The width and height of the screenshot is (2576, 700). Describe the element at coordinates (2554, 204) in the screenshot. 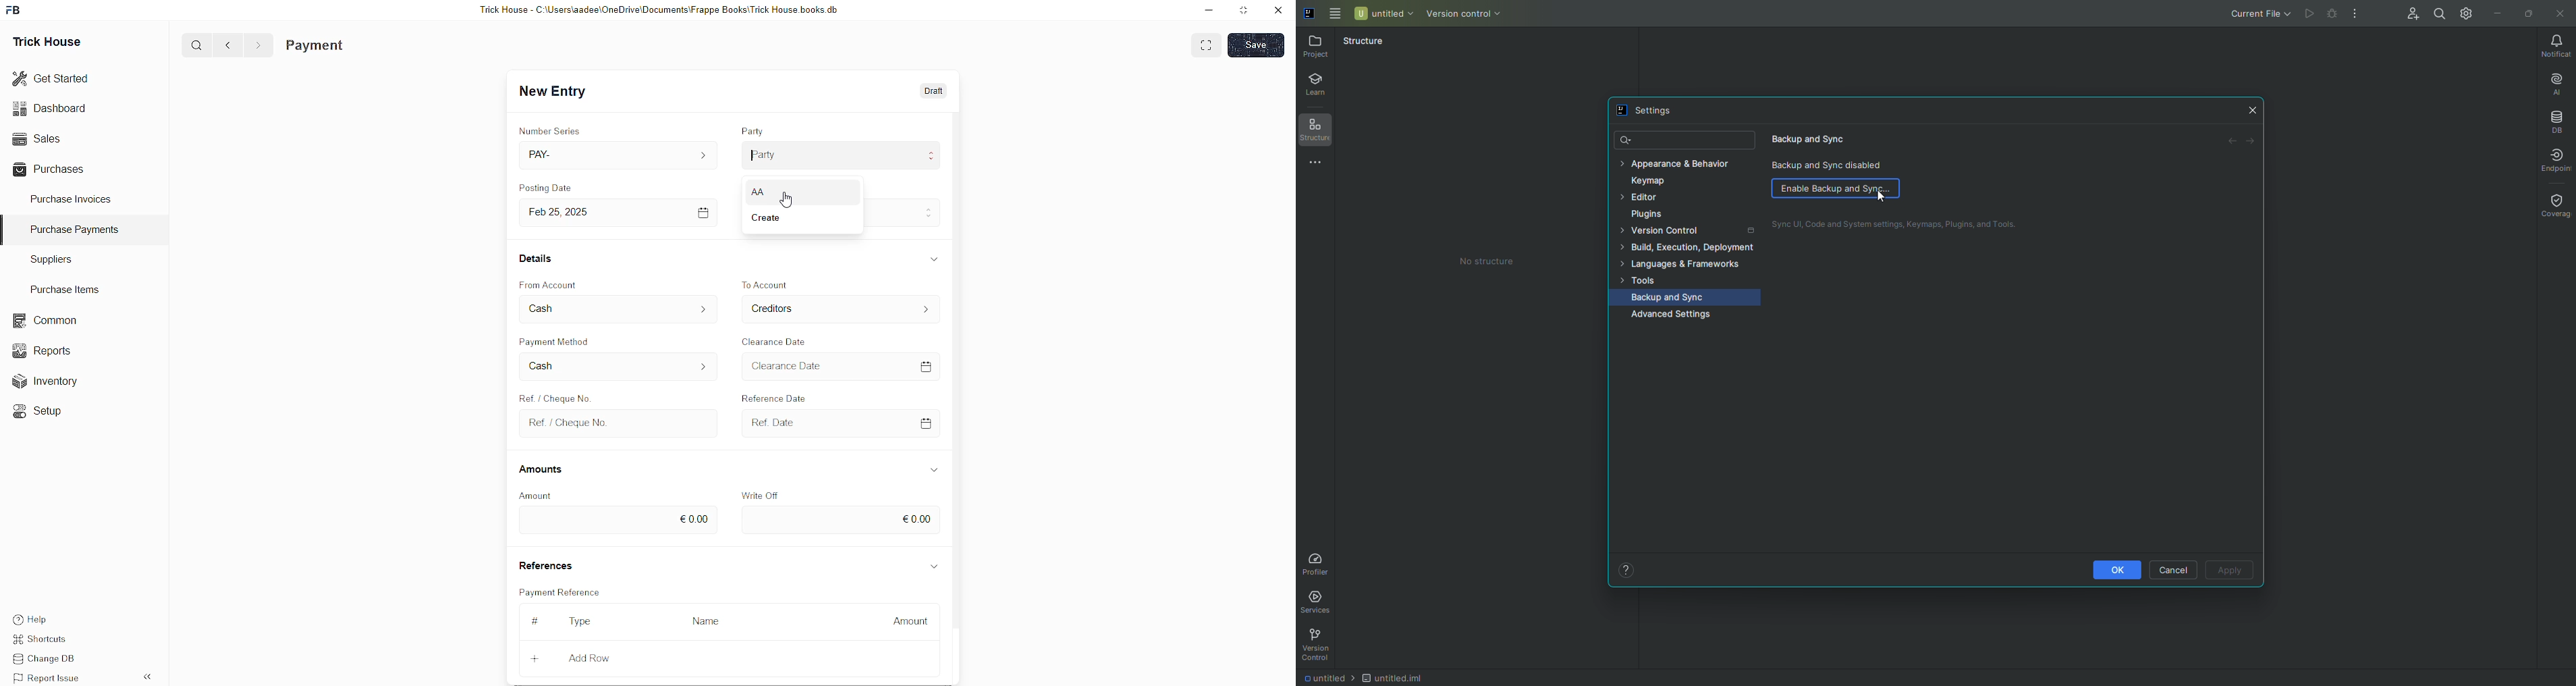

I see `Coverage` at that location.